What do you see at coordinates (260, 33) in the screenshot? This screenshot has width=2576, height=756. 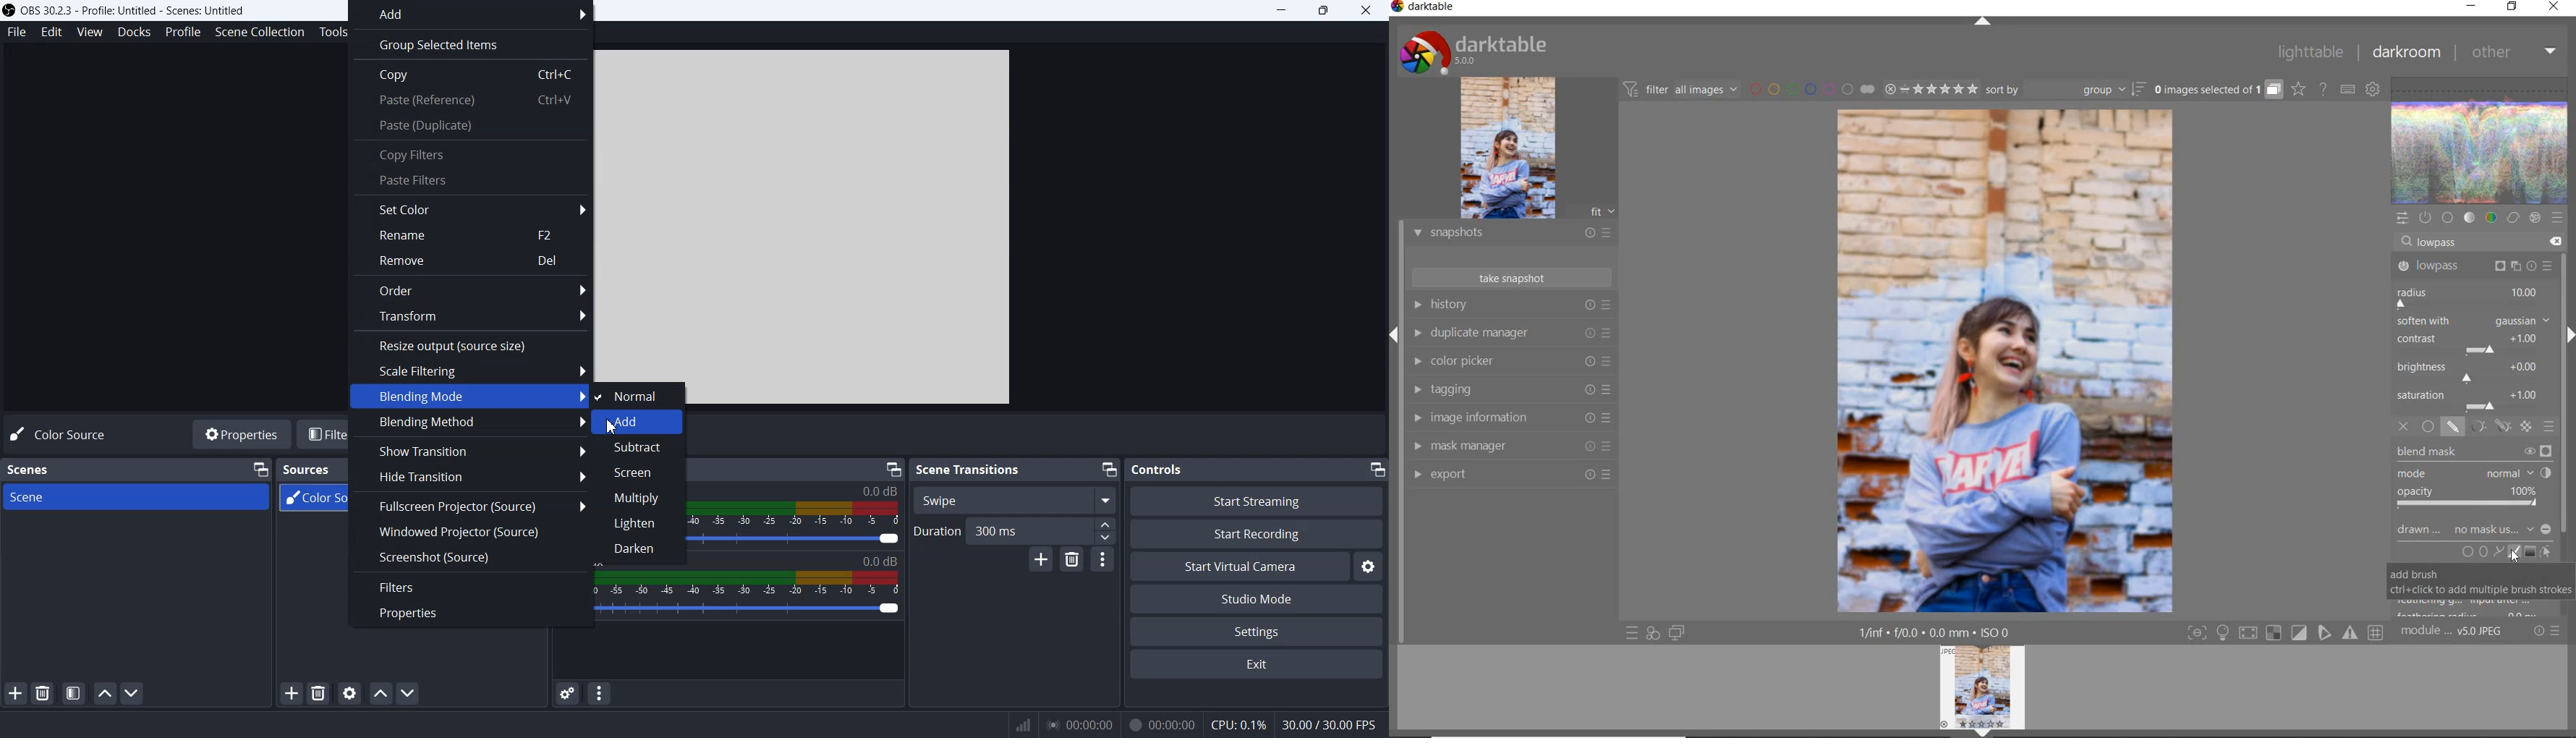 I see `Scene Collection` at bounding box center [260, 33].